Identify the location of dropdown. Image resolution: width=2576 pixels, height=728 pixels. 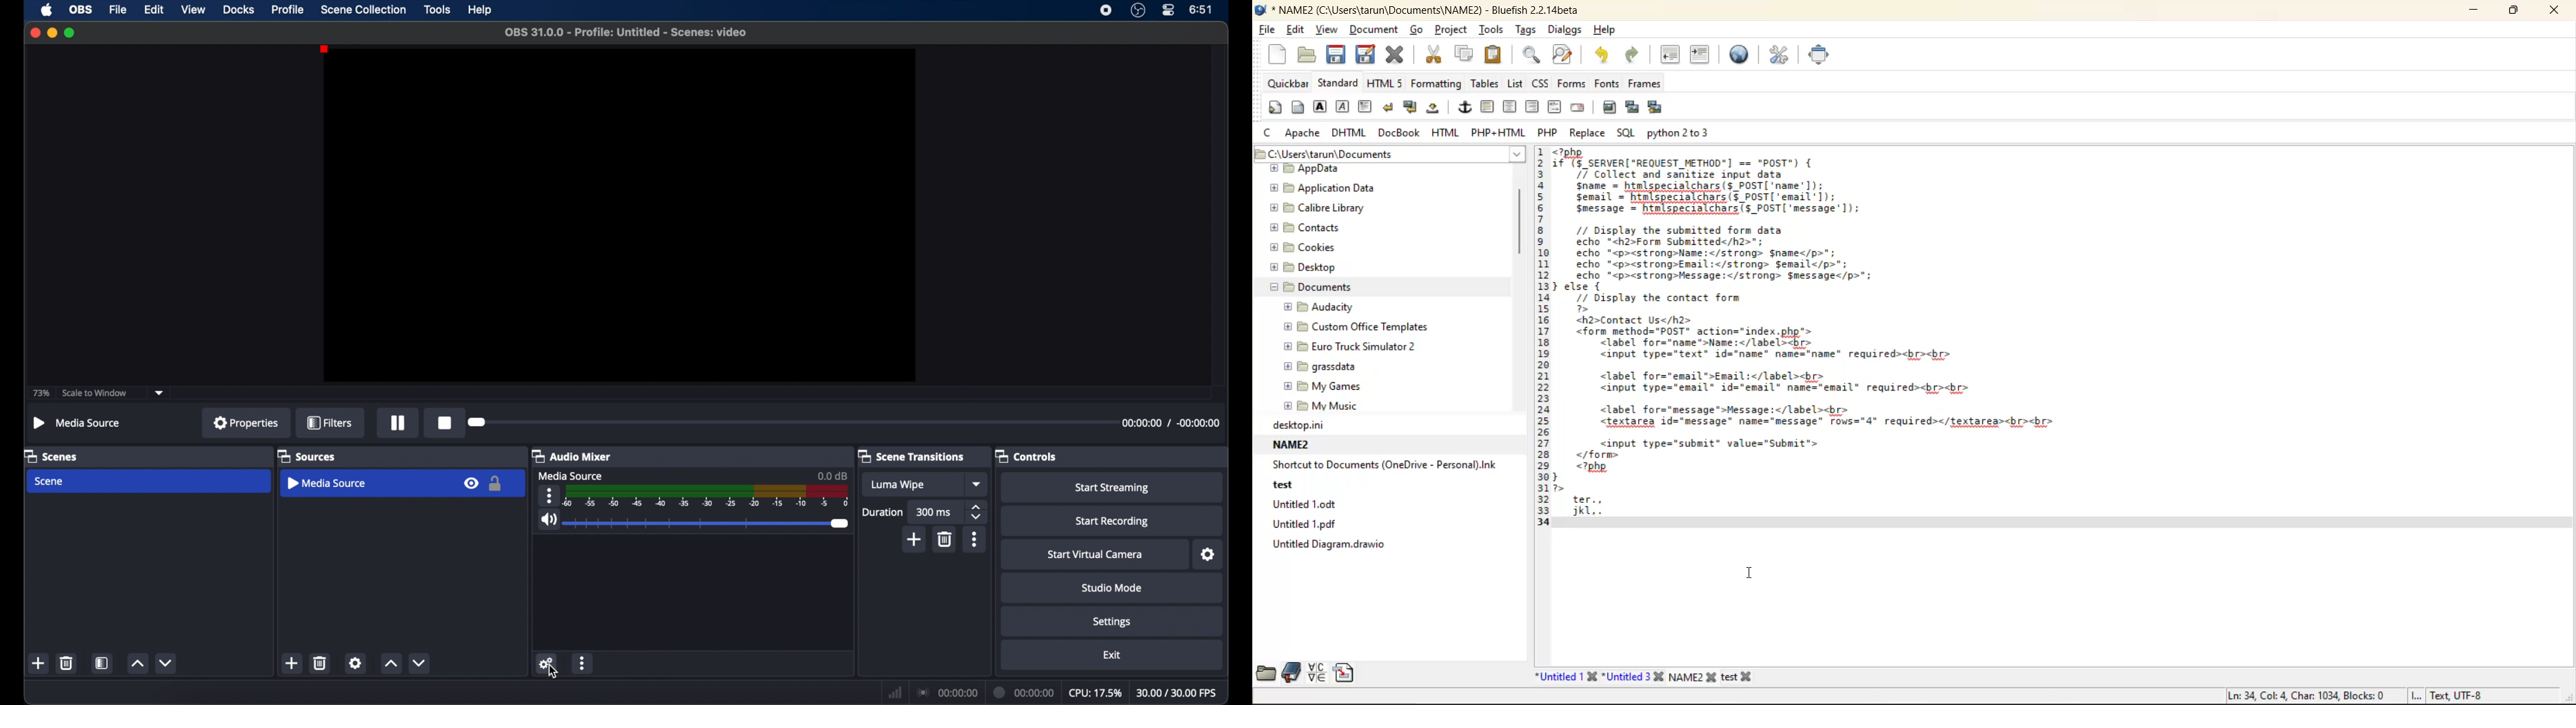
(977, 484).